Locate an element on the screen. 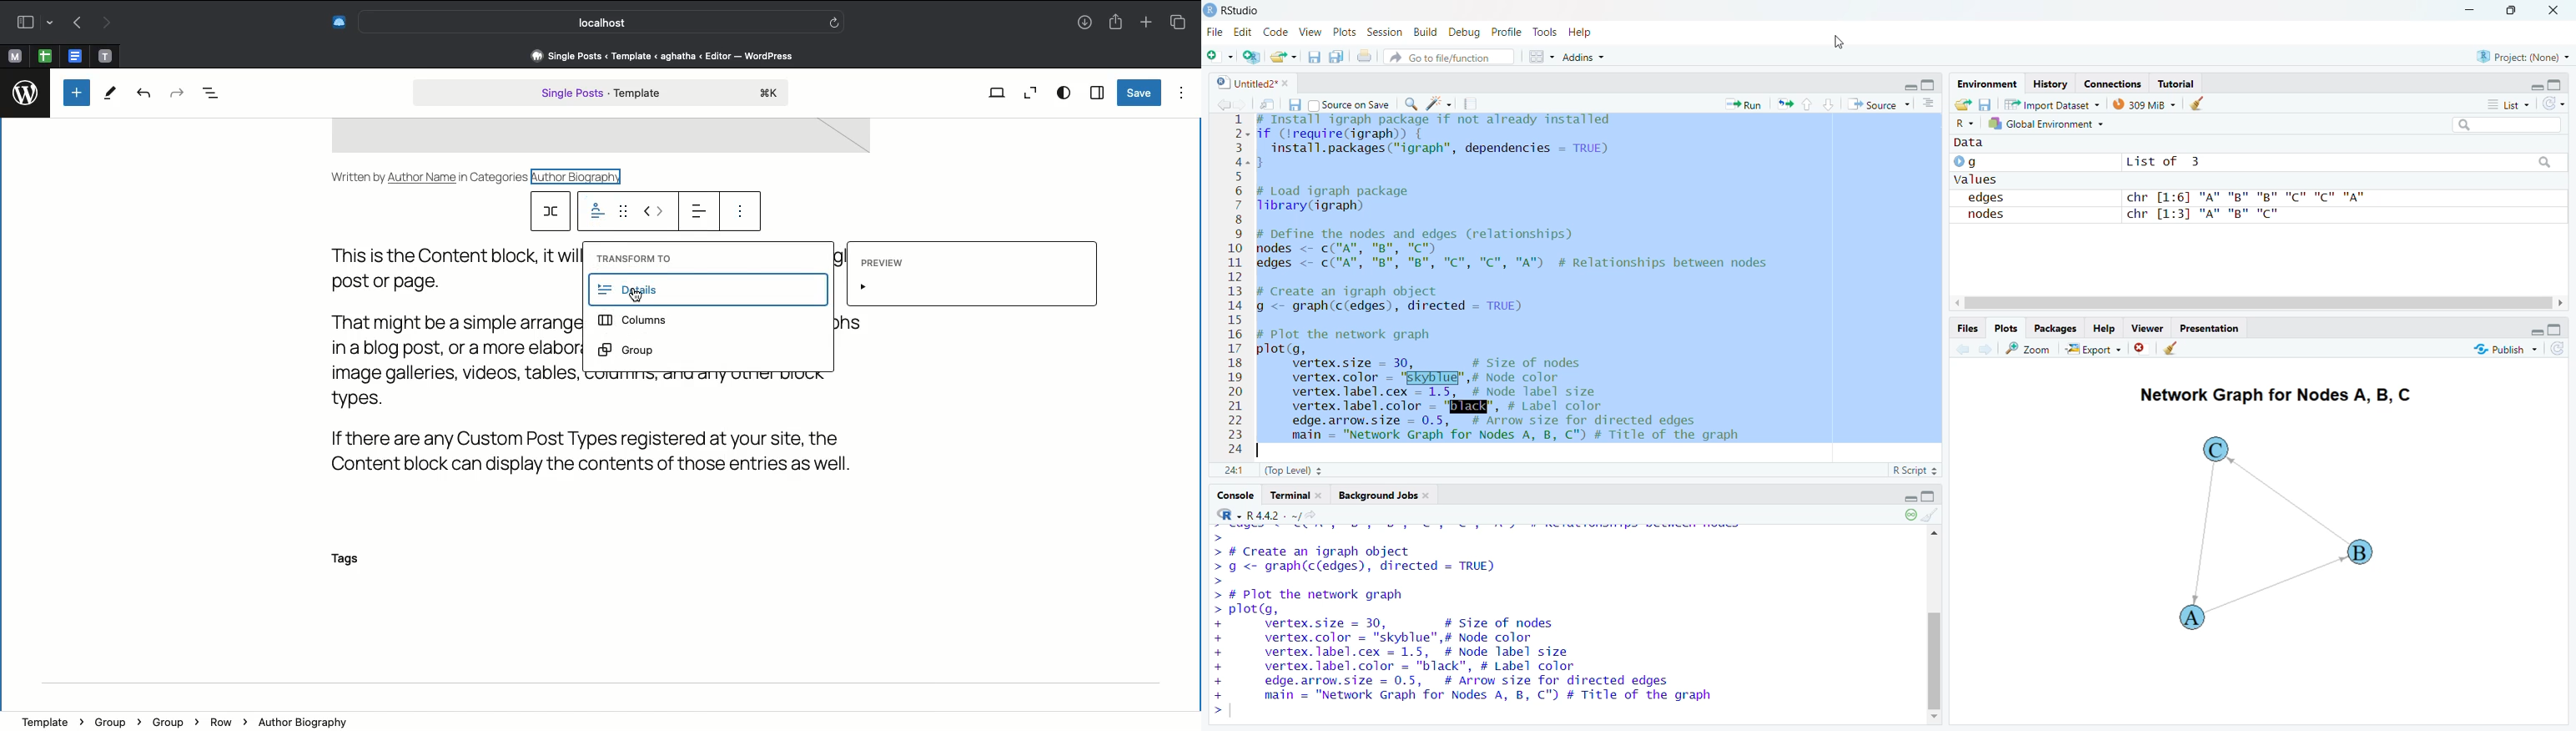 Image resolution: width=2576 pixels, height=756 pixels. zoom is located at coordinates (2029, 350).